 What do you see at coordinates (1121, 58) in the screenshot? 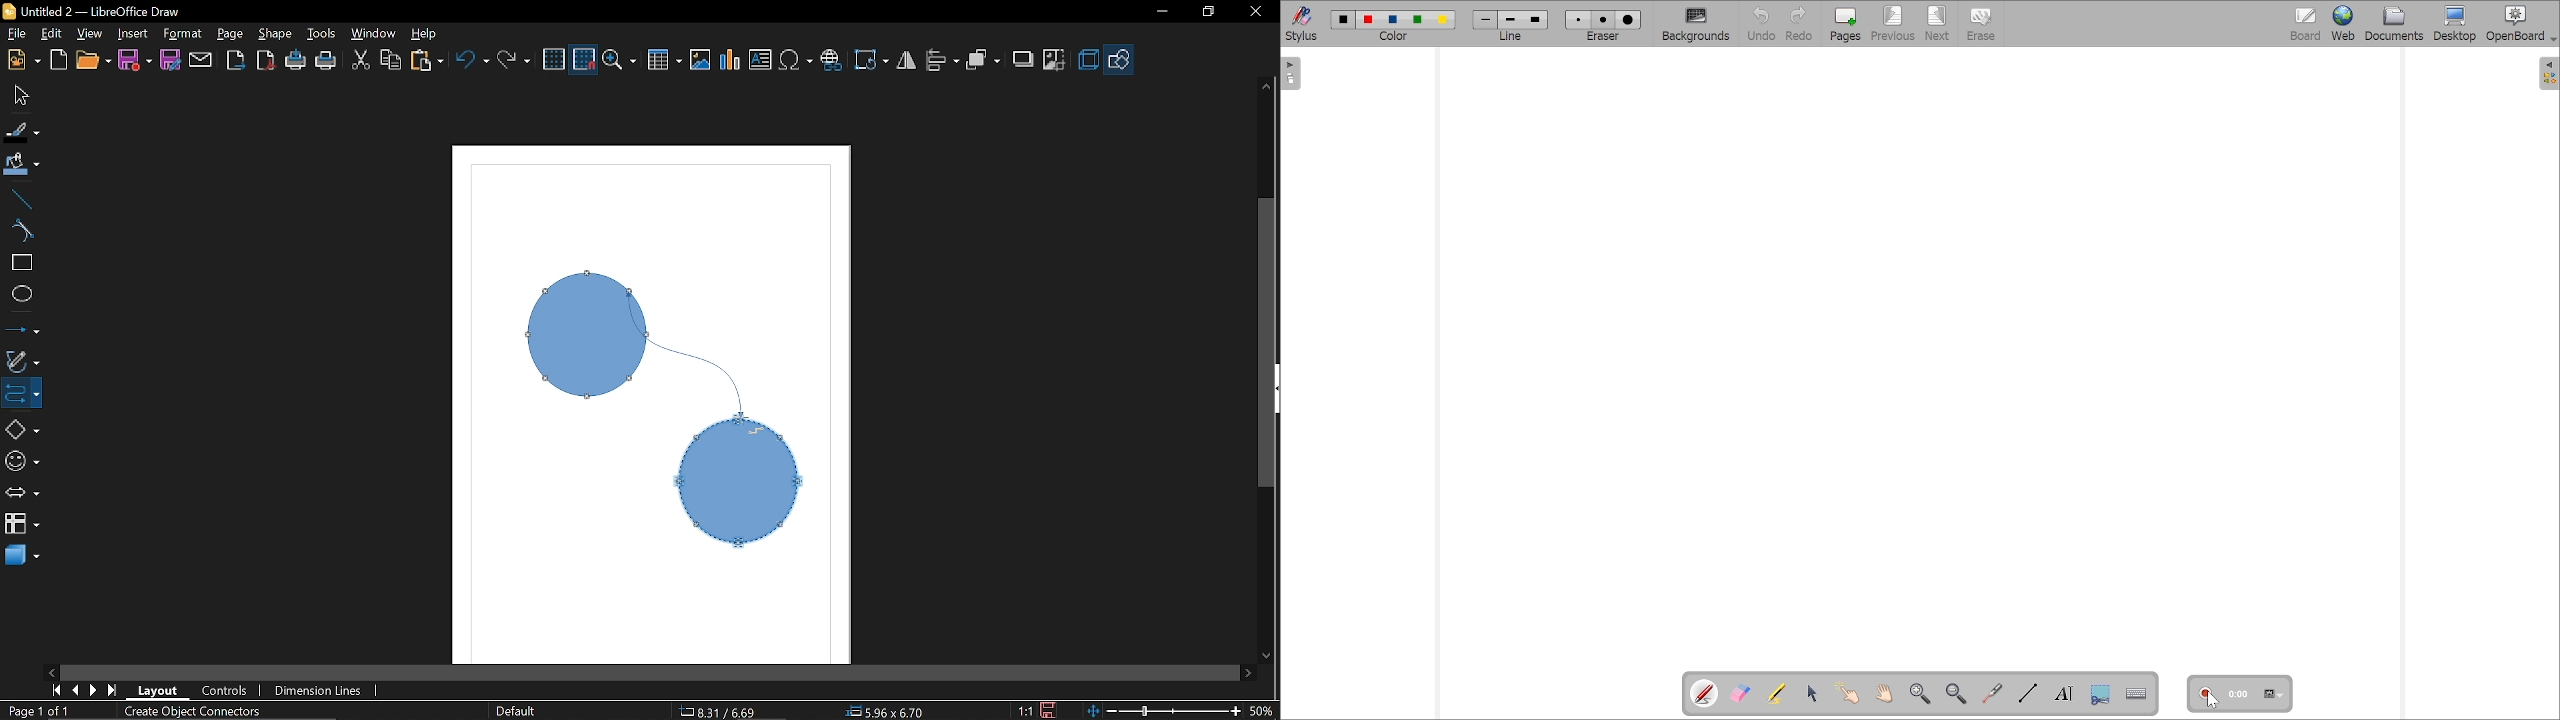
I see `Shapes` at bounding box center [1121, 58].